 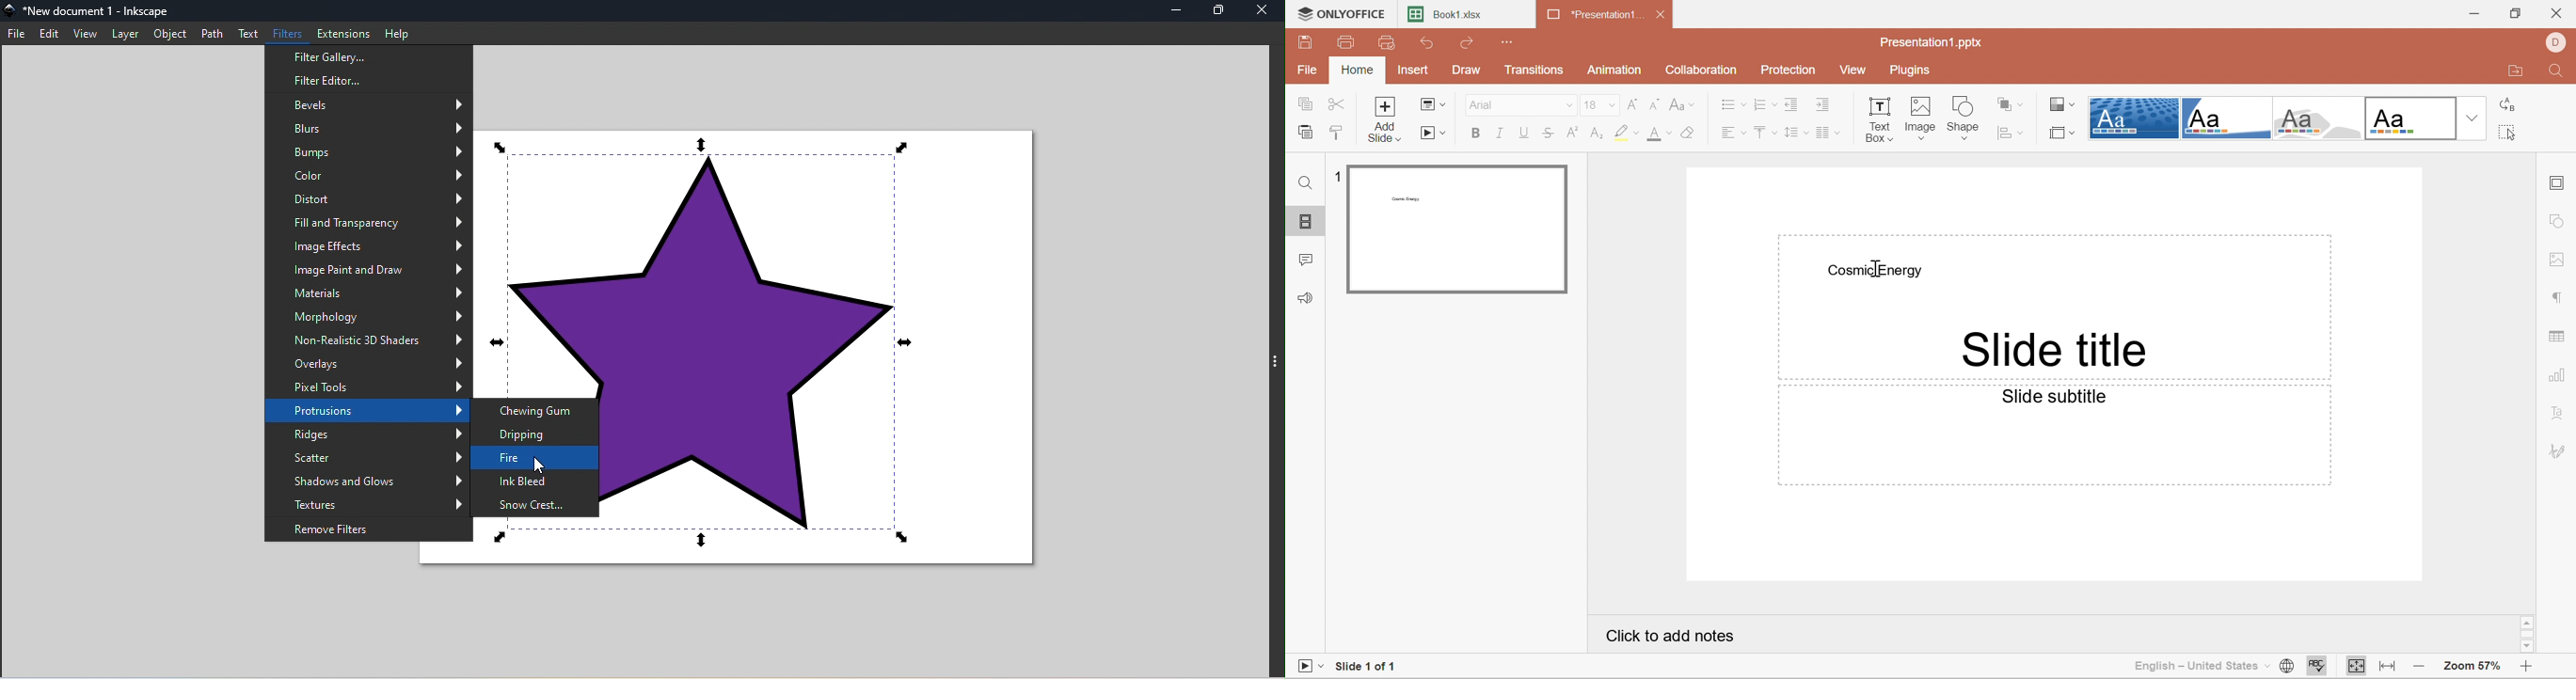 I want to click on Align shape, so click(x=2012, y=132).